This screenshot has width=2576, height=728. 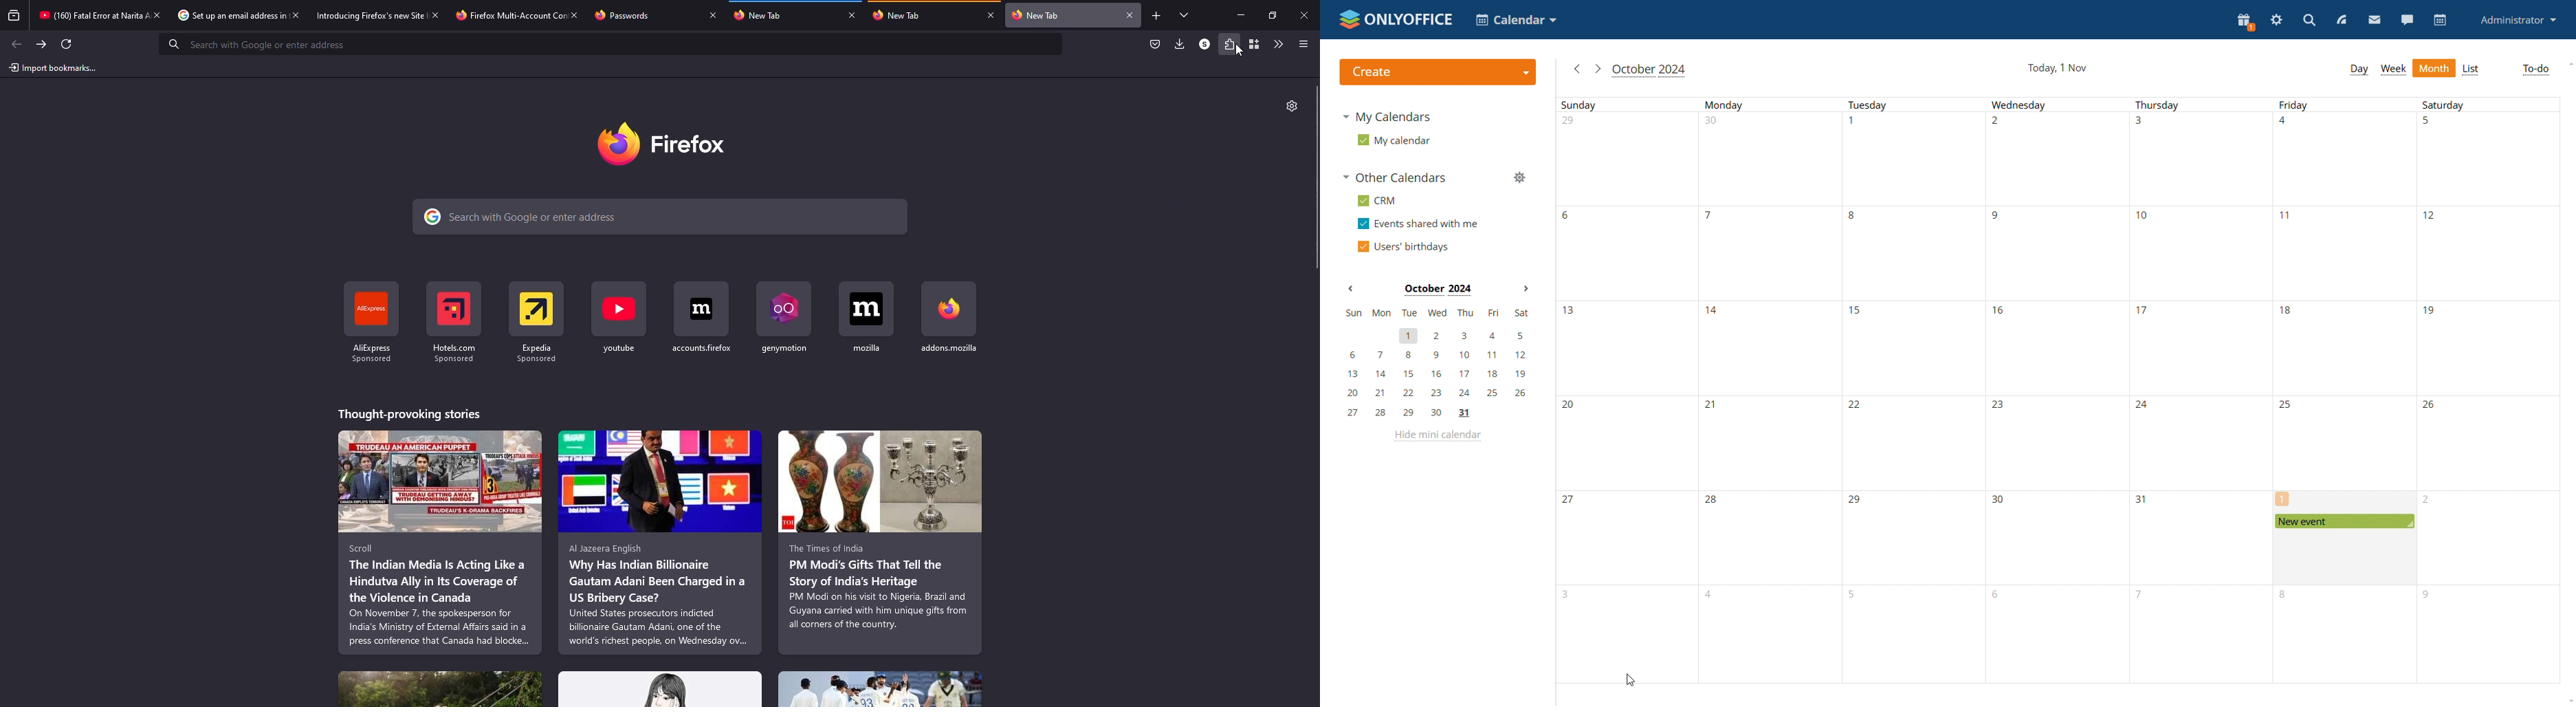 What do you see at coordinates (1242, 15) in the screenshot?
I see `minimize` at bounding box center [1242, 15].